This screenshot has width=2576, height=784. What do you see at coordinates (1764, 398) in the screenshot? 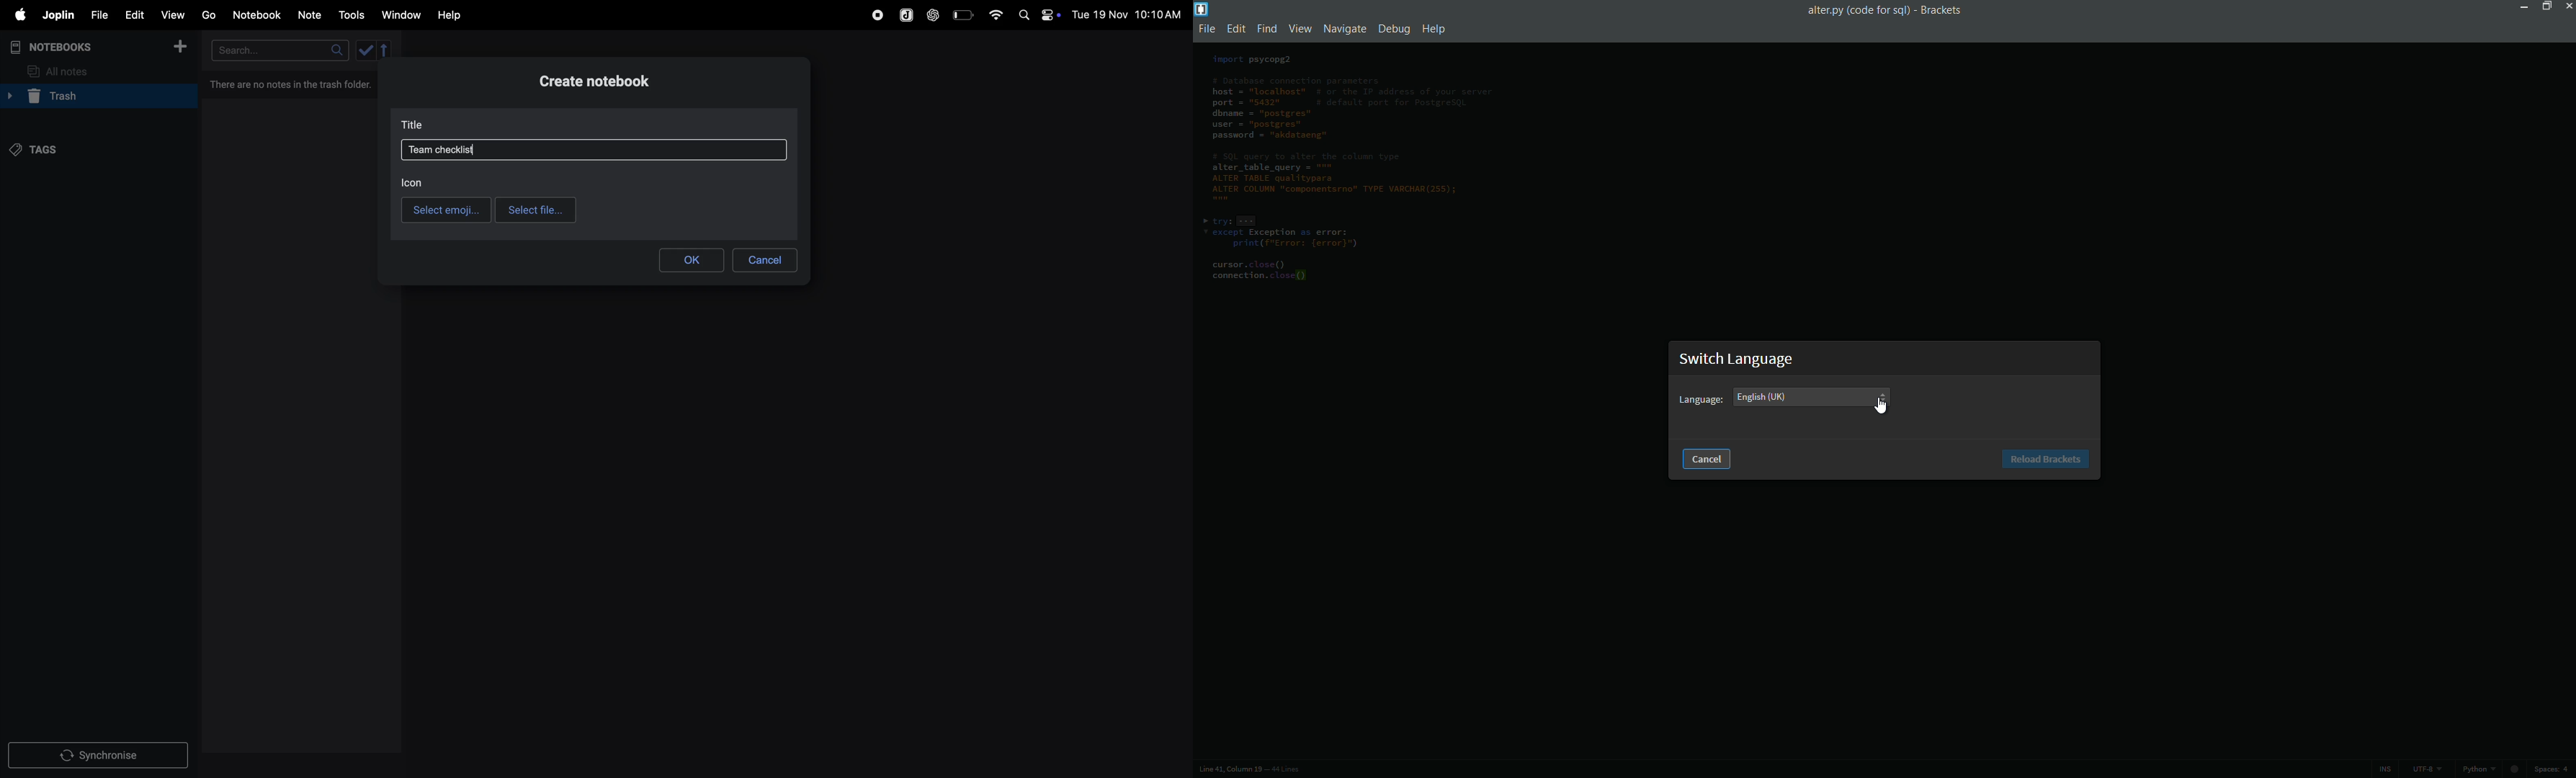
I see `english` at bounding box center [1764, 398].